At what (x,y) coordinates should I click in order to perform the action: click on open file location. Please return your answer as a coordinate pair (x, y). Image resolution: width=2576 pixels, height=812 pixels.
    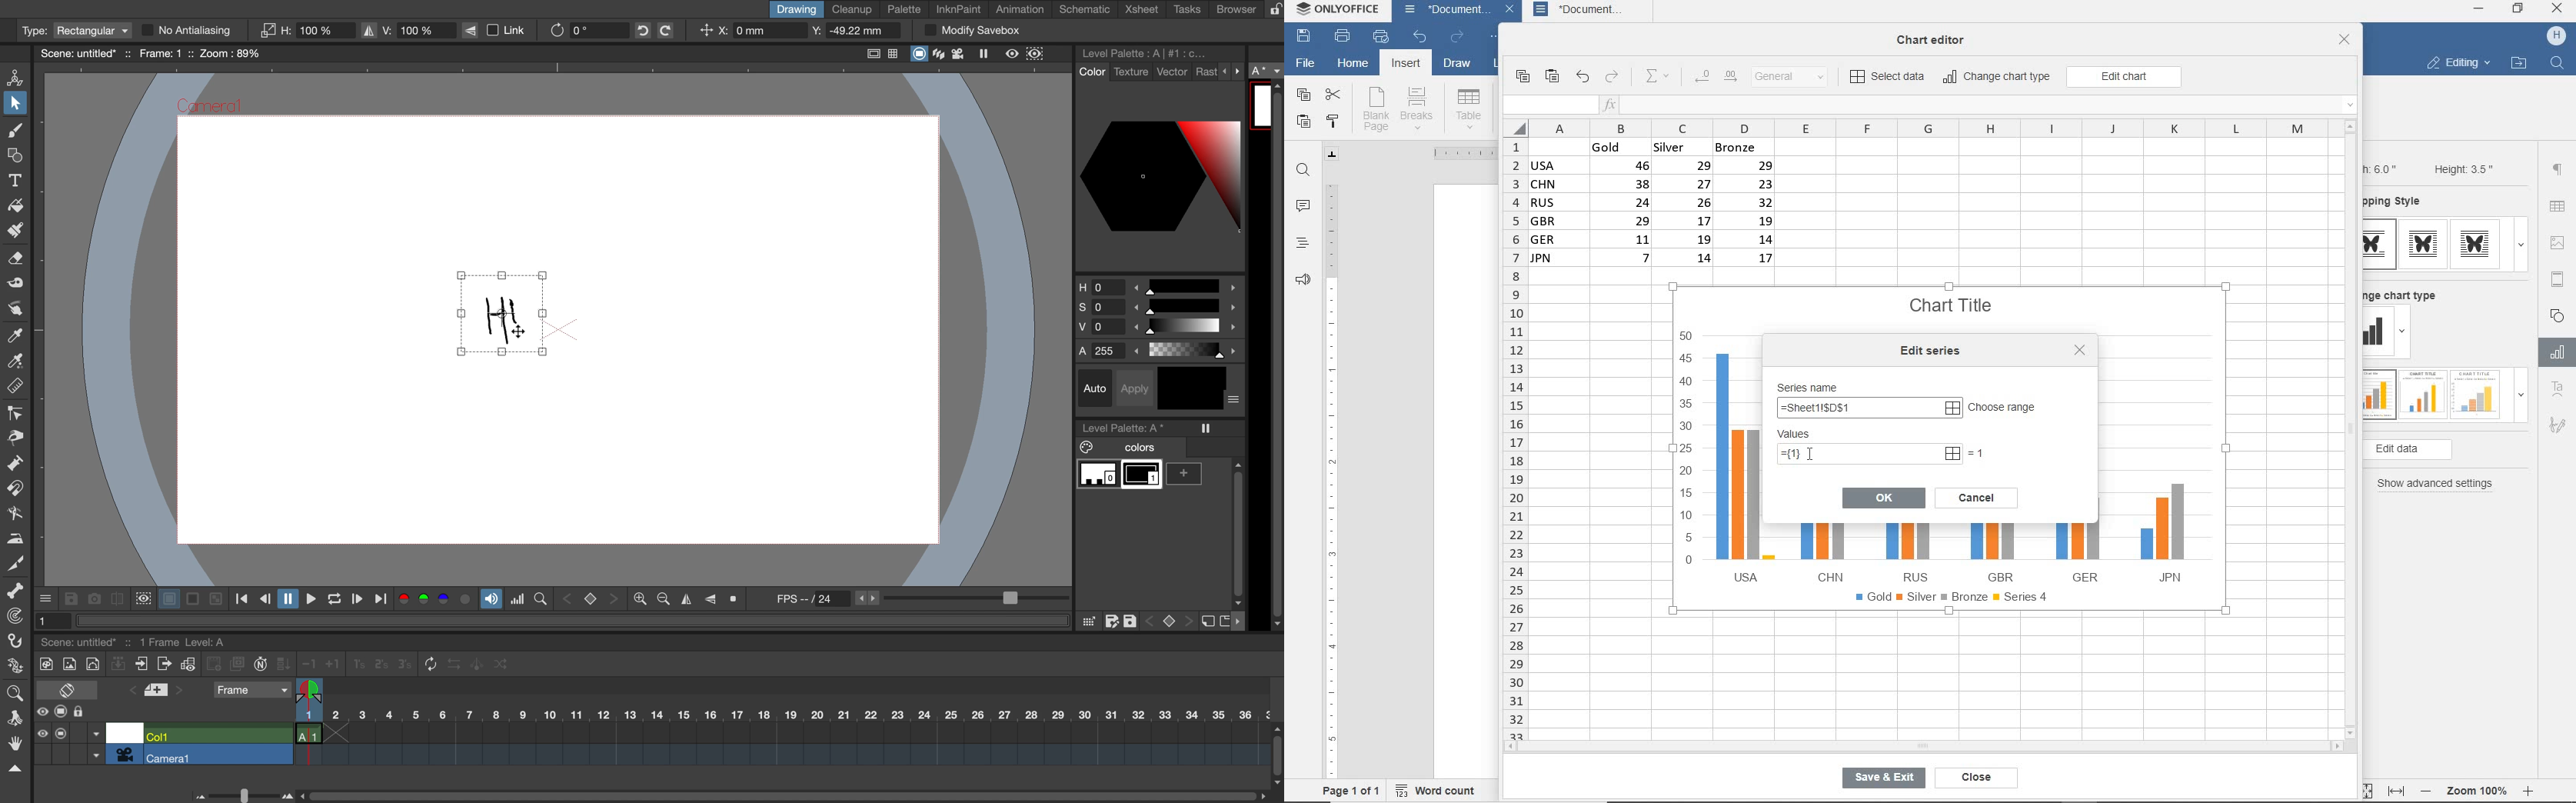
    Looking at the image, I should click on (2518, 64).